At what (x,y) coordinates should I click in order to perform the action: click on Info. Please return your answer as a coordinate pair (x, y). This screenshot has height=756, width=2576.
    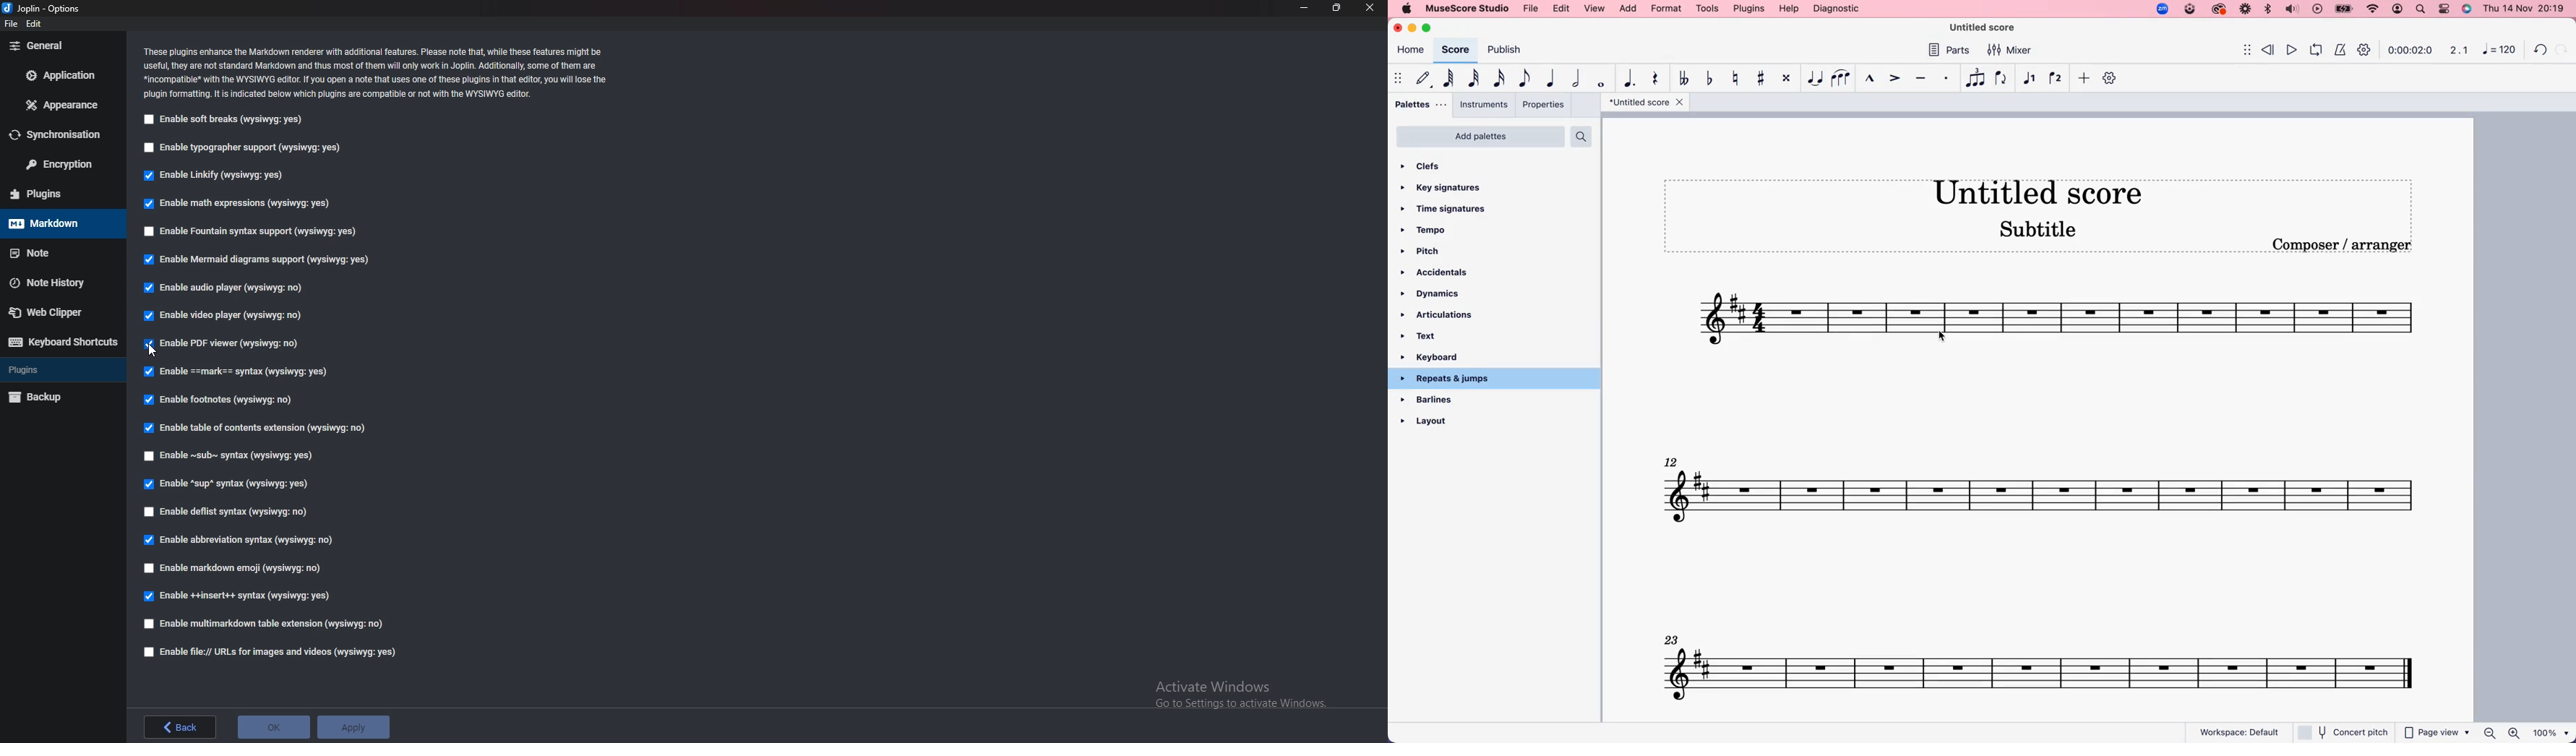
    Looking at the image, I should click on (392, 72).